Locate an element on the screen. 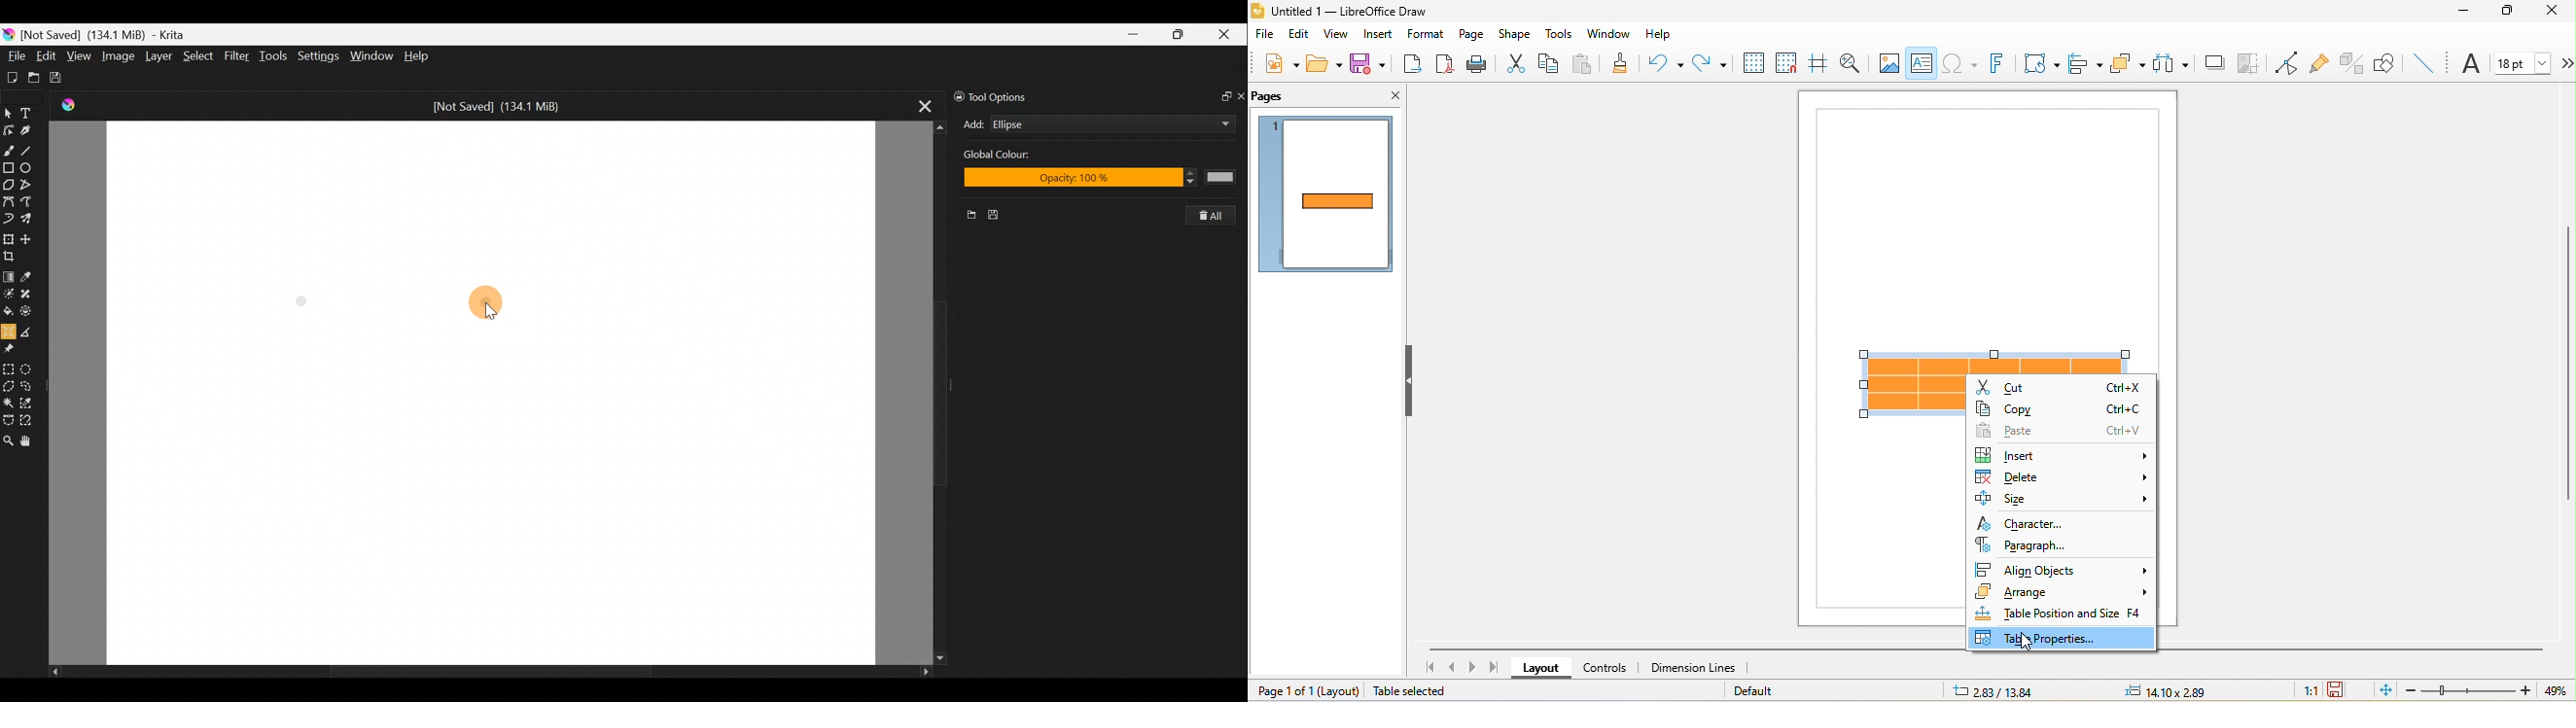 This screenshot has height=728, width=2576. Crop an image is located at coordinates (12, 255).